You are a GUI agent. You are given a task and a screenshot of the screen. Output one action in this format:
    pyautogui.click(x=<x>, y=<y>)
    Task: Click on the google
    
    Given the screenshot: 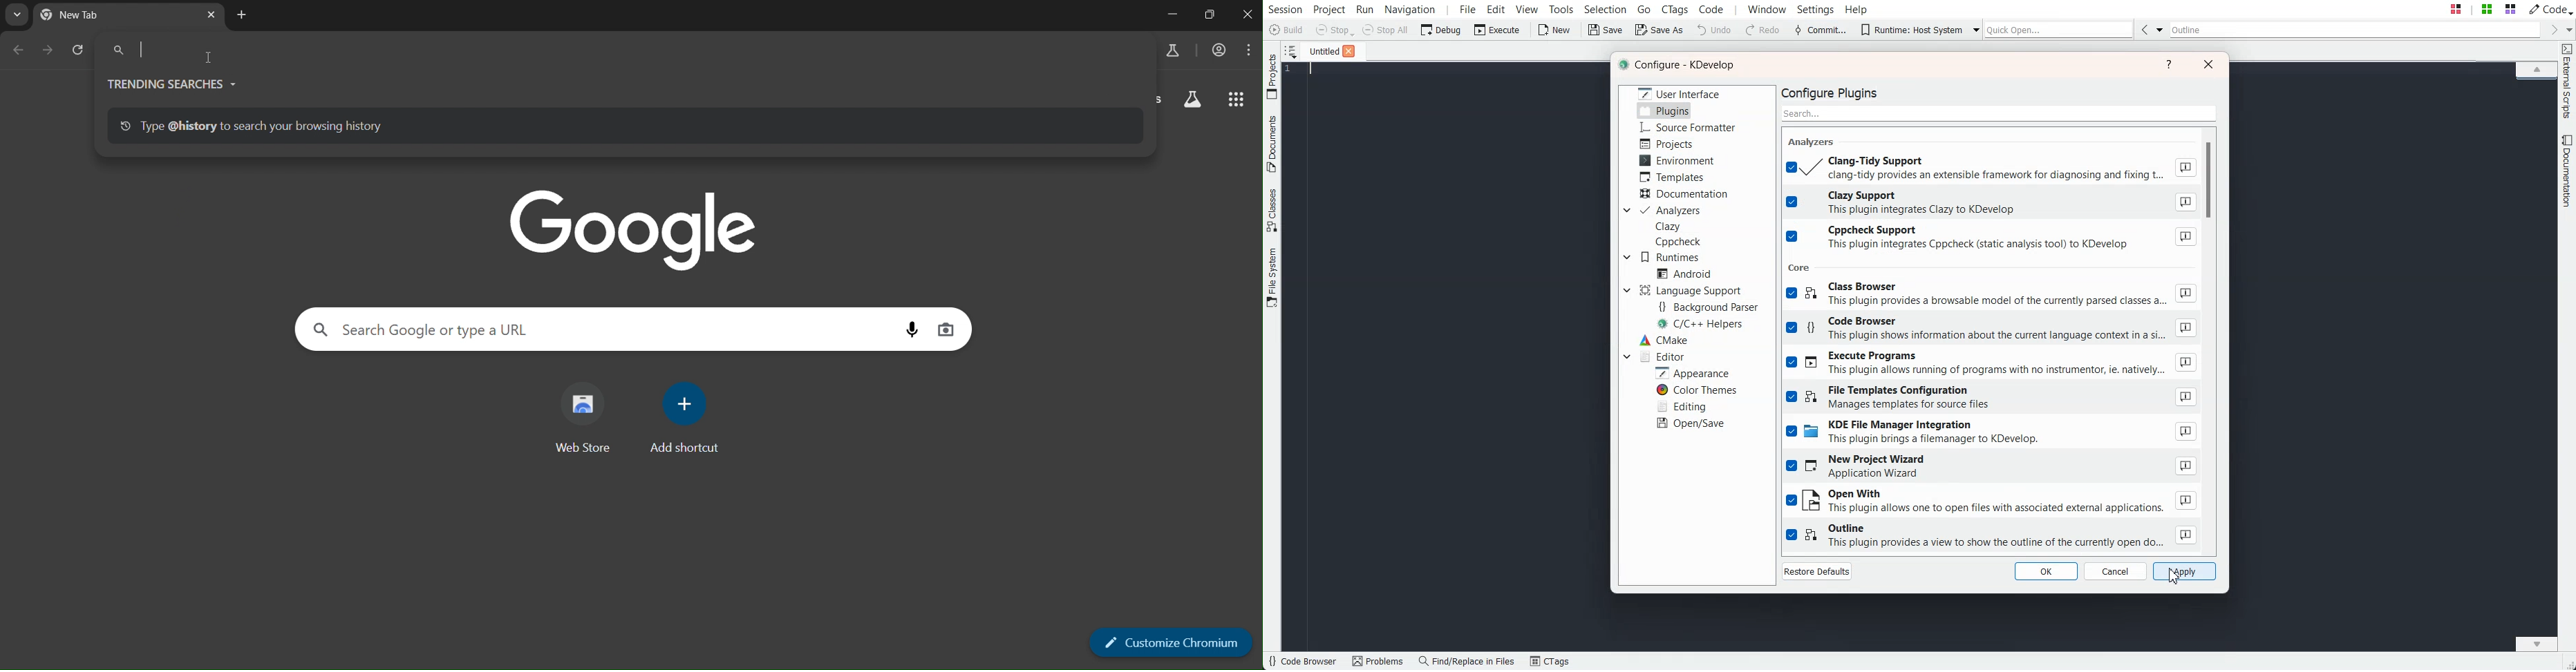 What is the action you would take?
    pyautogui.click(x=635, y=228)
    